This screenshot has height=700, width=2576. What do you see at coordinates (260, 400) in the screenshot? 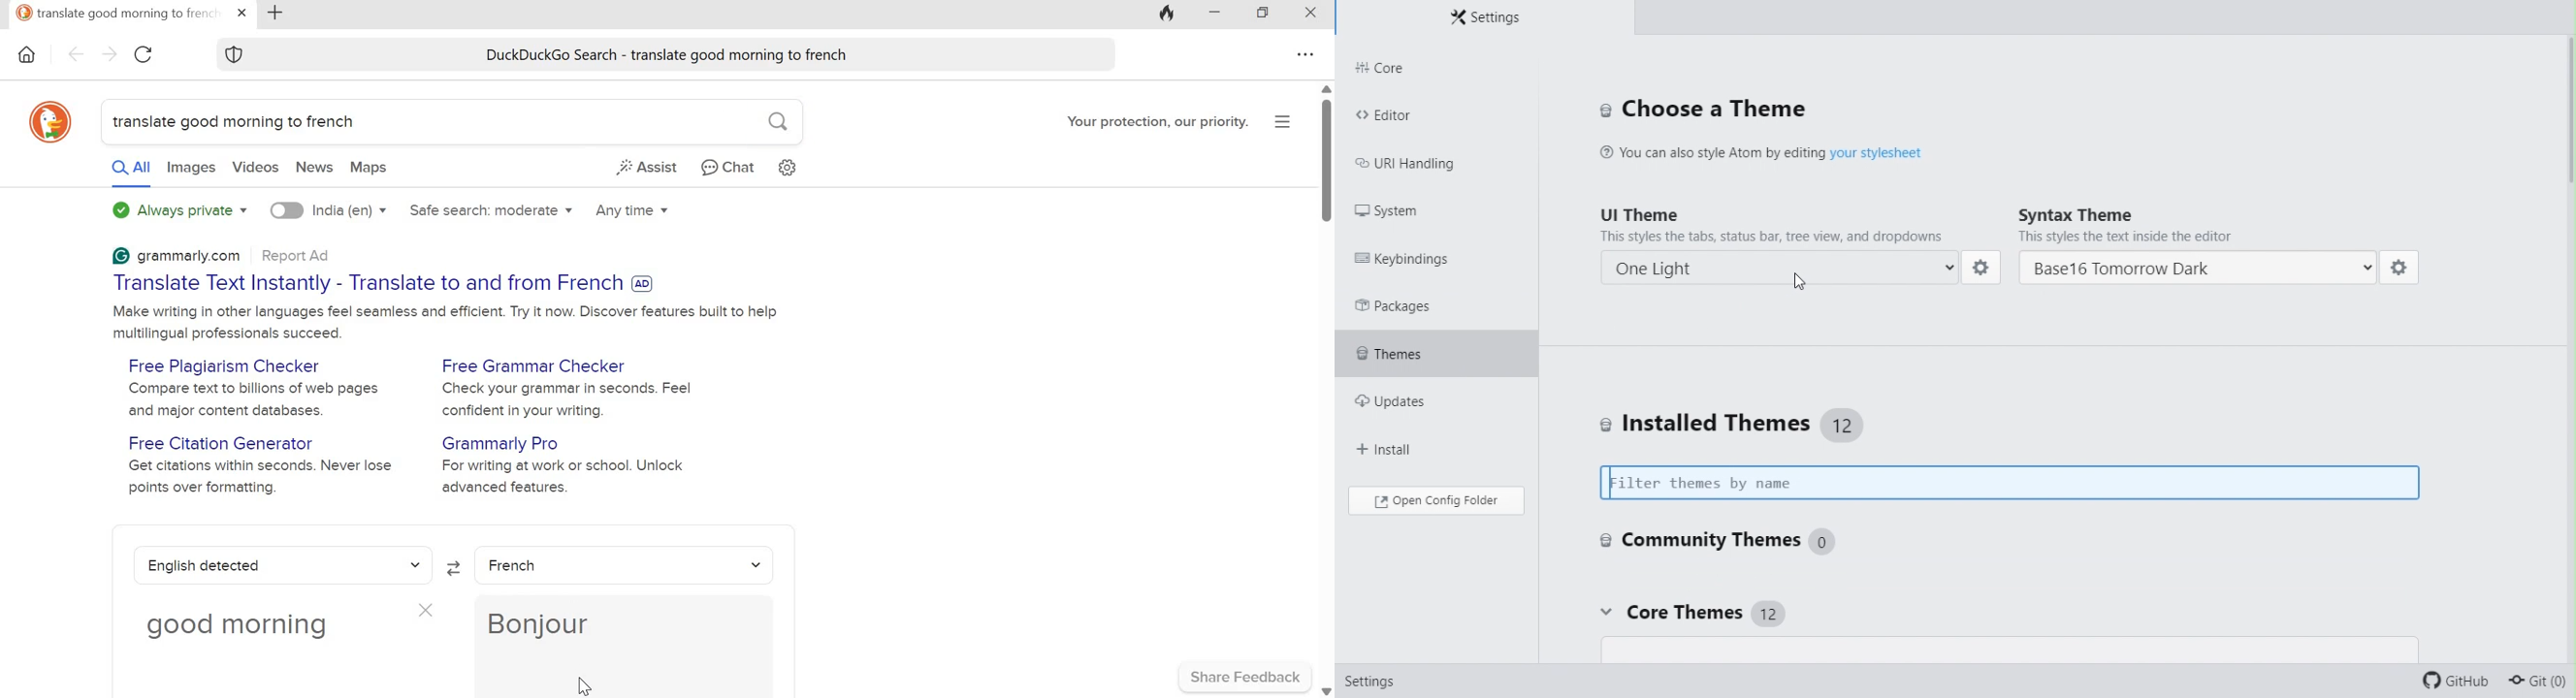
I see `Compare text to billions of web pages and major content databases.` at bounding box center [260, 400].